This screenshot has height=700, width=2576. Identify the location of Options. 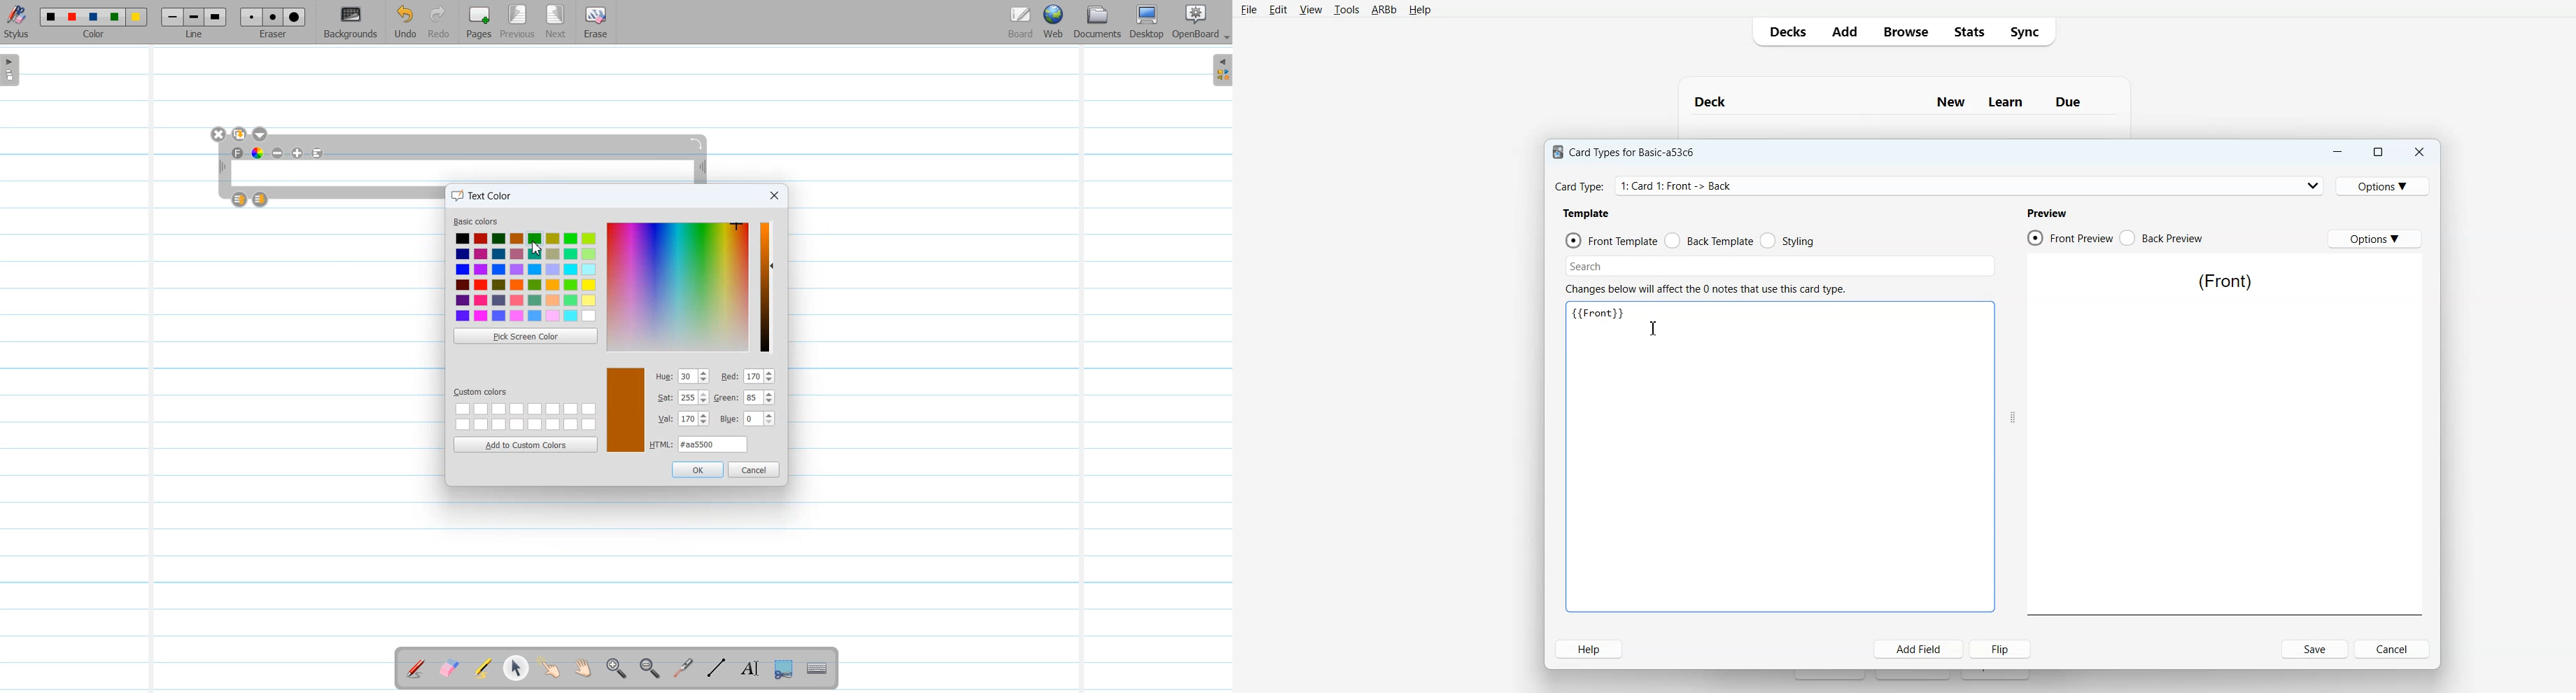
(2374, 238).